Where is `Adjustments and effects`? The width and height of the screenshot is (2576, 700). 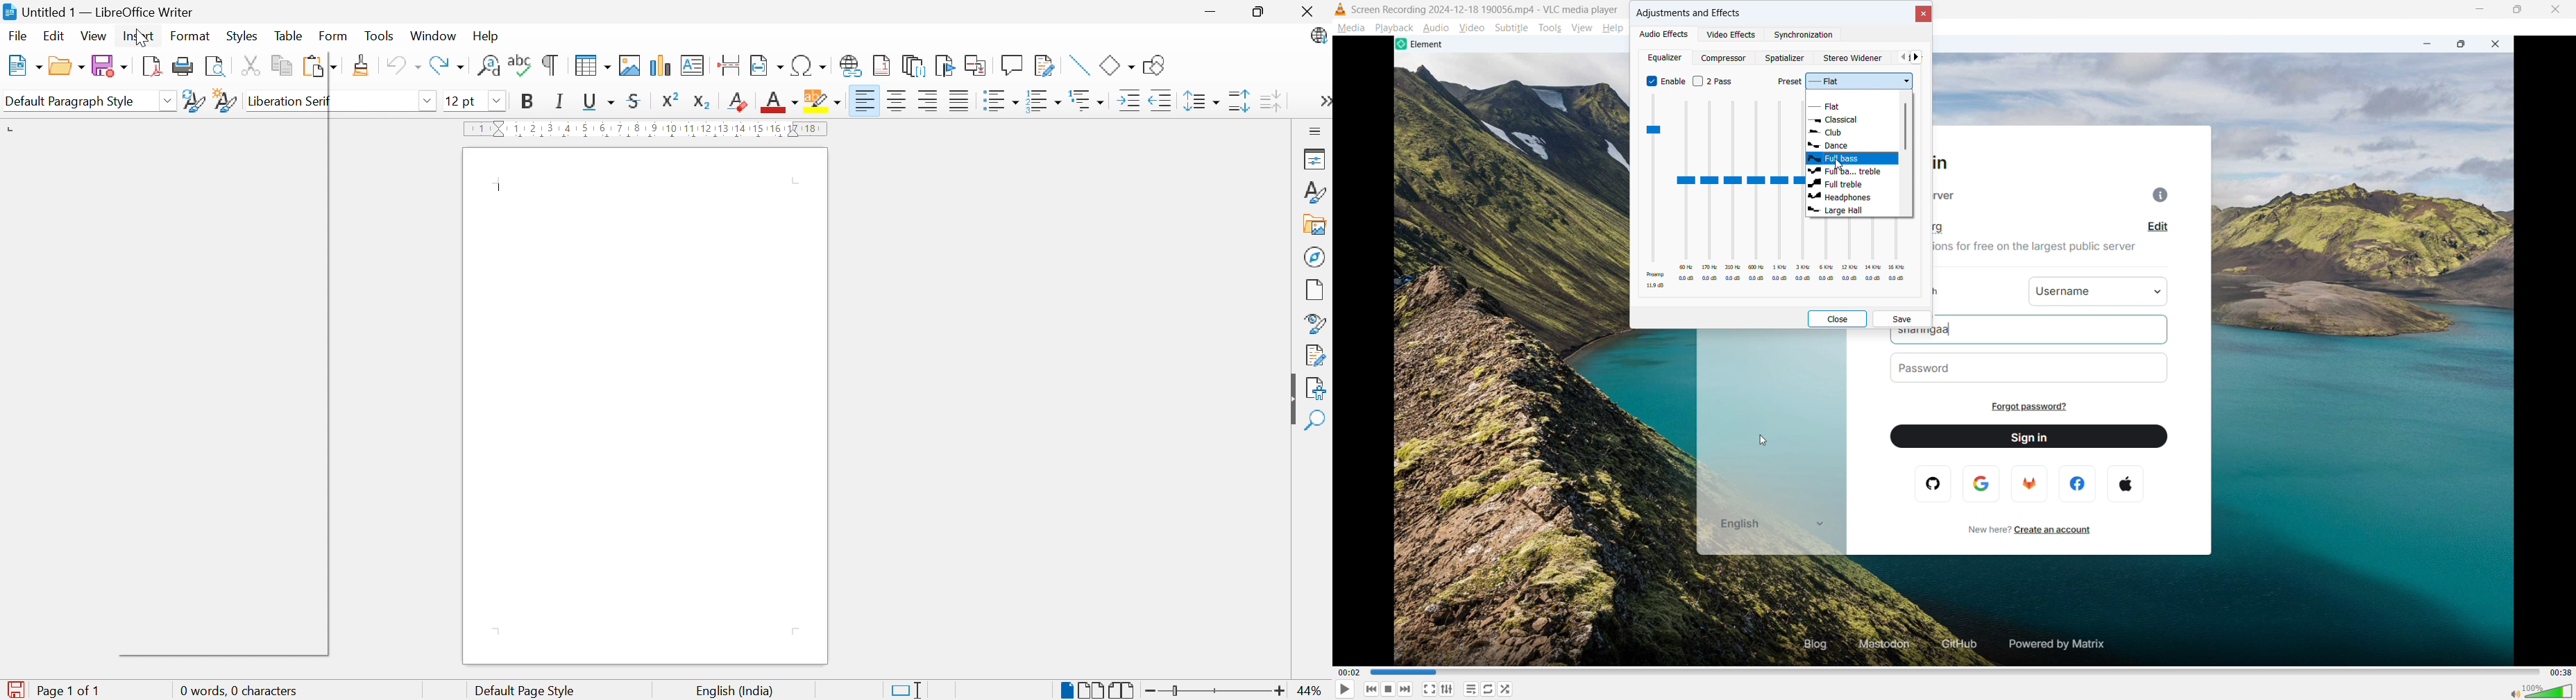
Adjustments and effects is located at coordinates (1689, 13).